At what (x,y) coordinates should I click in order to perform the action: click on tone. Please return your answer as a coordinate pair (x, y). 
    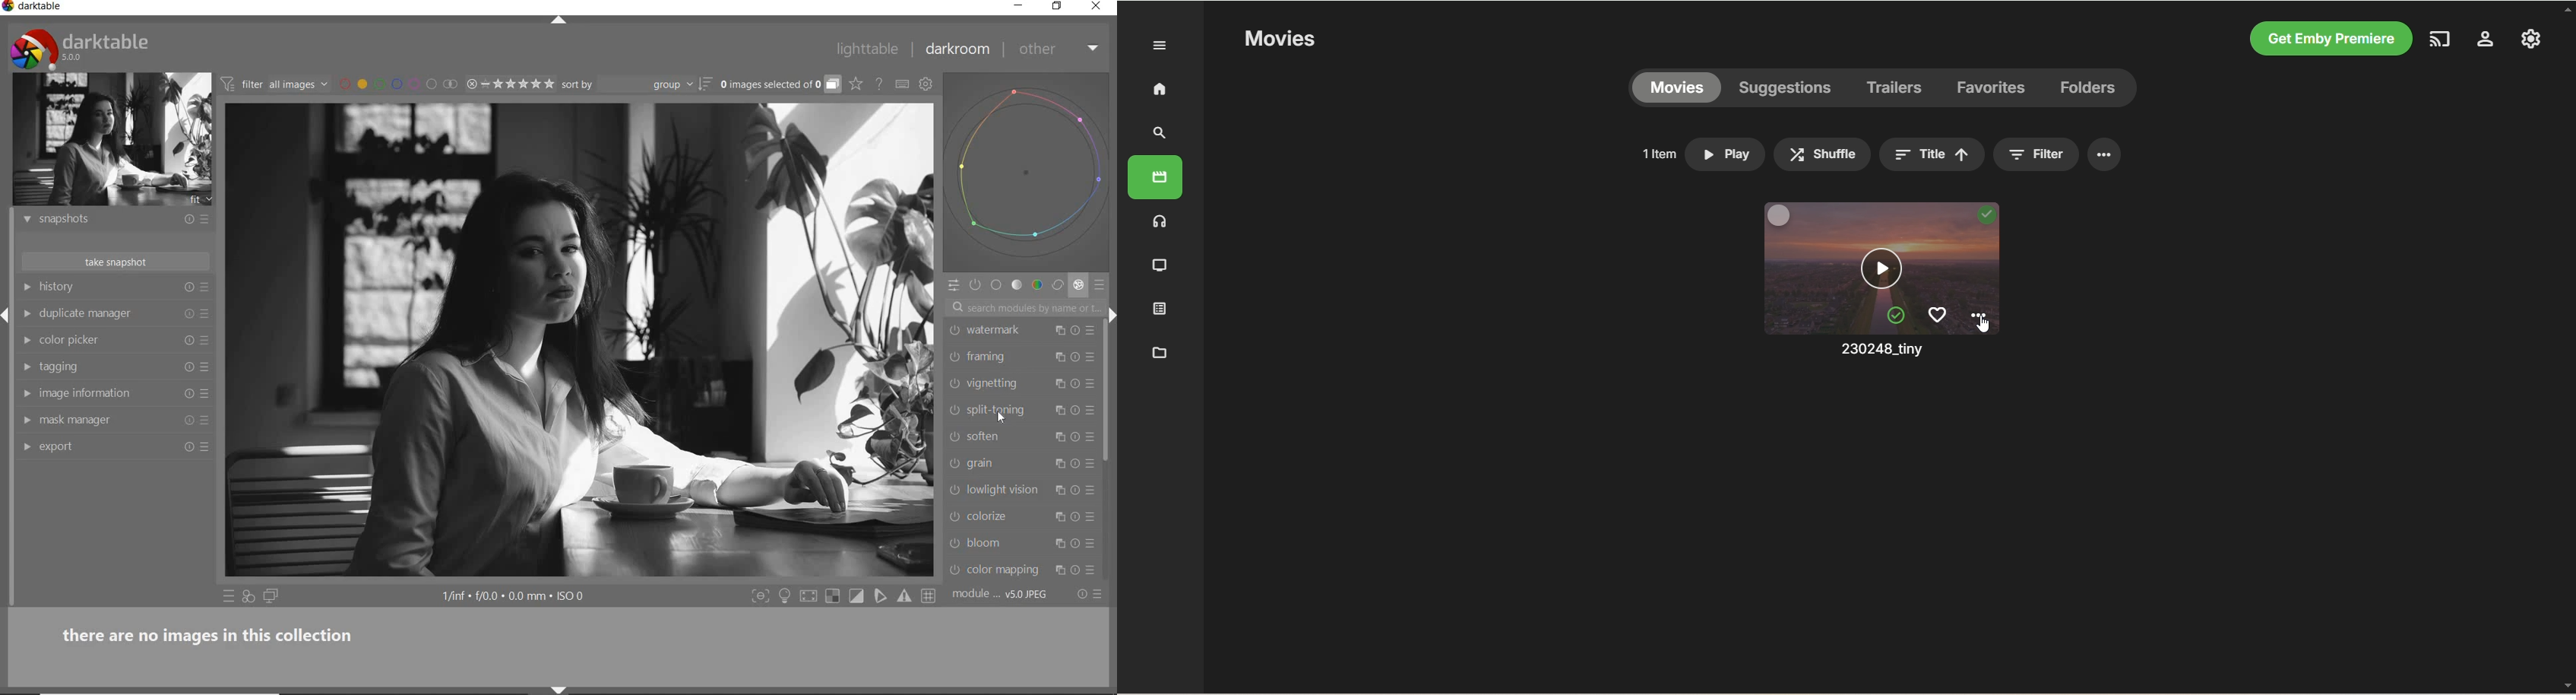
    Looking at the image, I should click on (1018, 286).